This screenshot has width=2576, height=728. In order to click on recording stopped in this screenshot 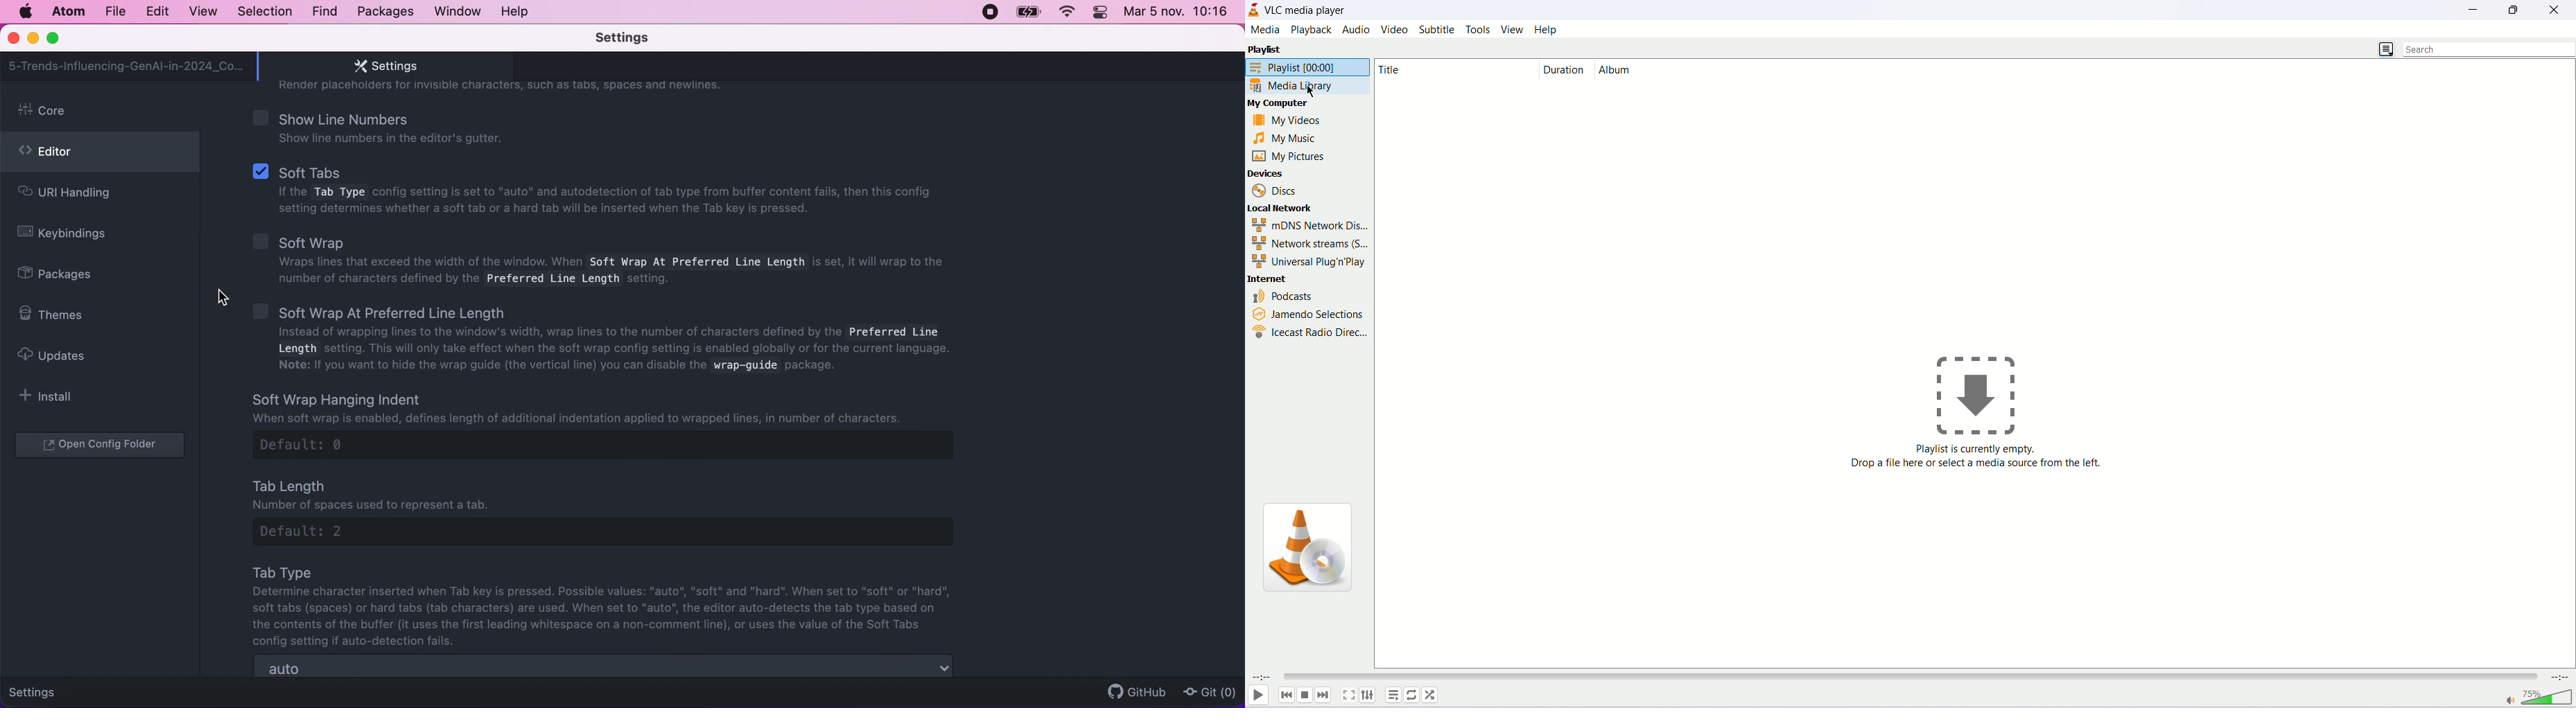, I will do `click(989, 11)`.